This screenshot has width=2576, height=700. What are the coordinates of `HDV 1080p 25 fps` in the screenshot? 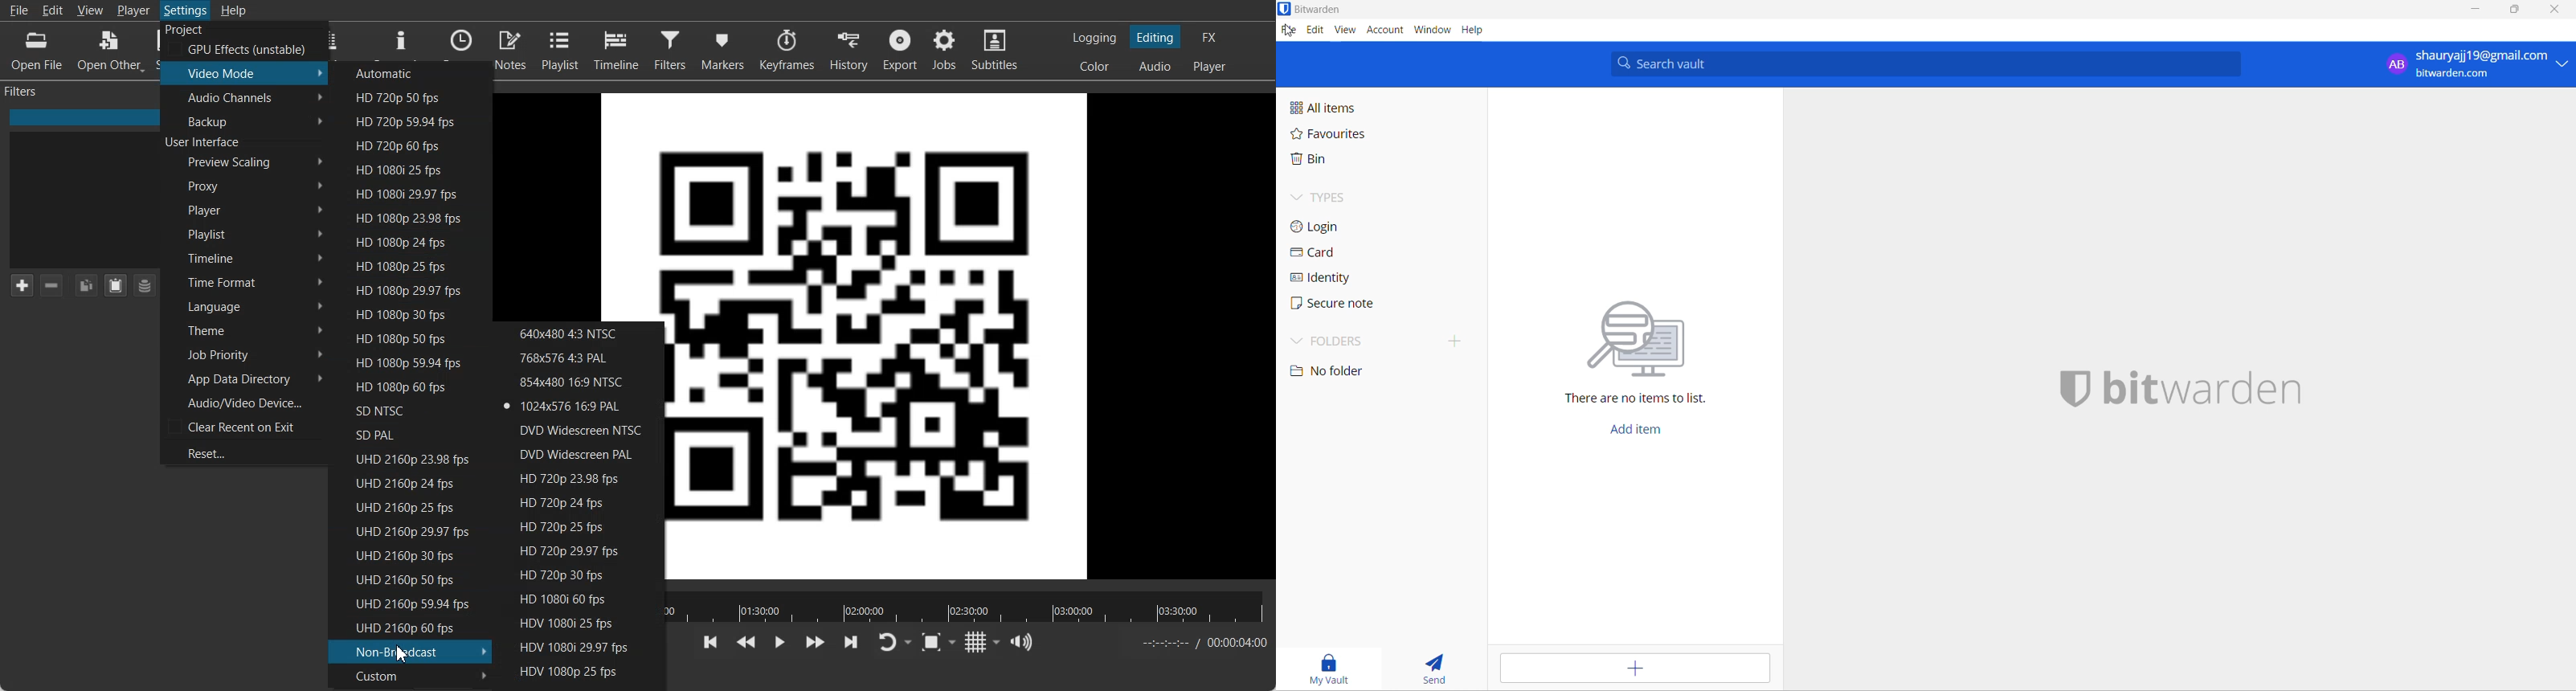 It's located at (578, 671).